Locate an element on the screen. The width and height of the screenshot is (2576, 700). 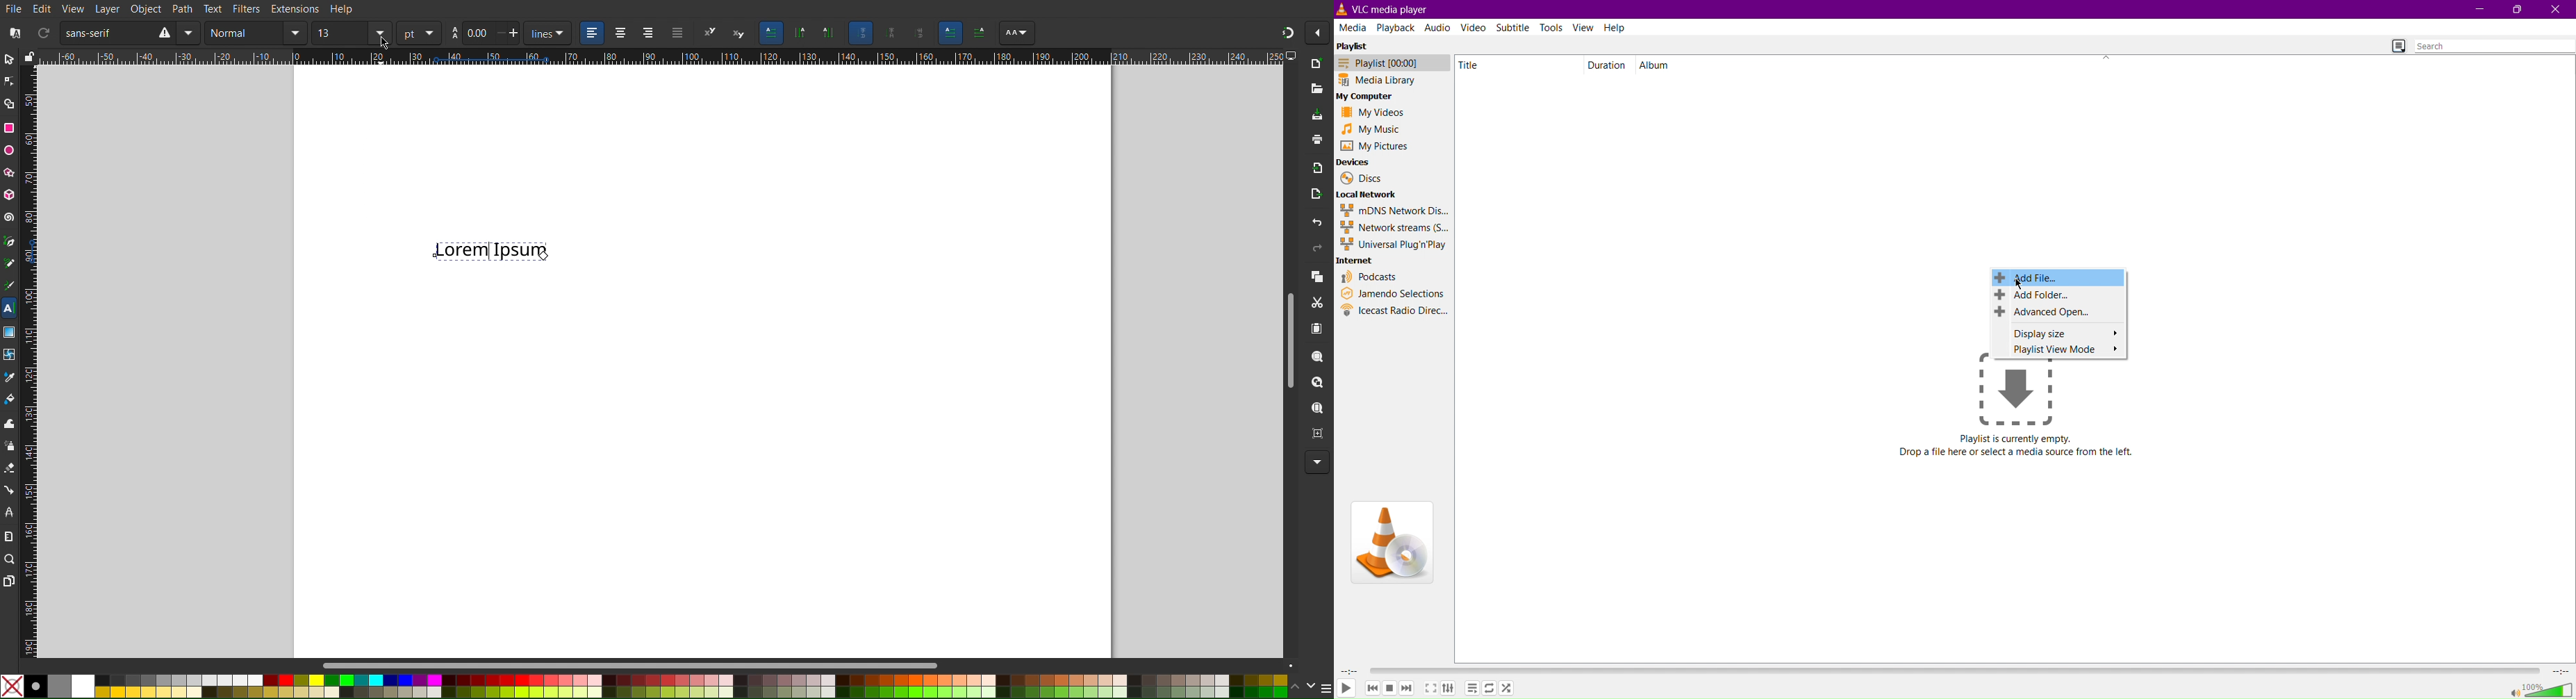
File  is located at coordinates (15, 9).